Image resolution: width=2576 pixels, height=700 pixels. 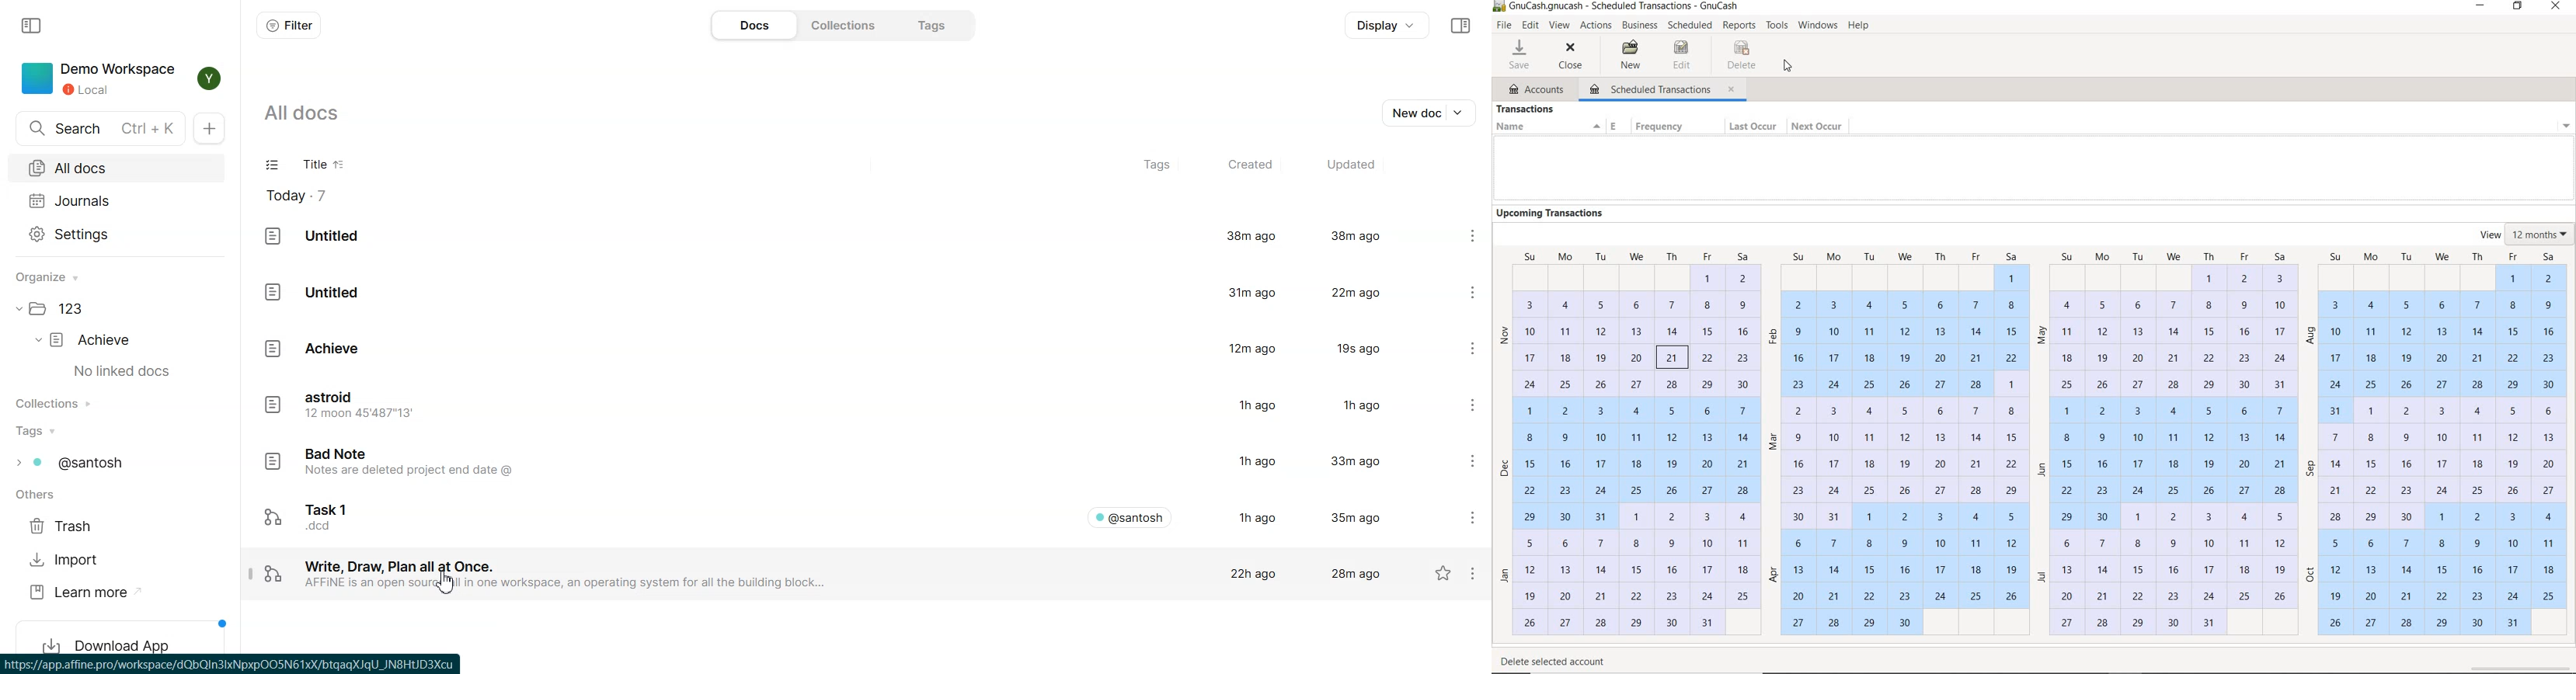 I want to click on months, so click(x=1503, y=458).